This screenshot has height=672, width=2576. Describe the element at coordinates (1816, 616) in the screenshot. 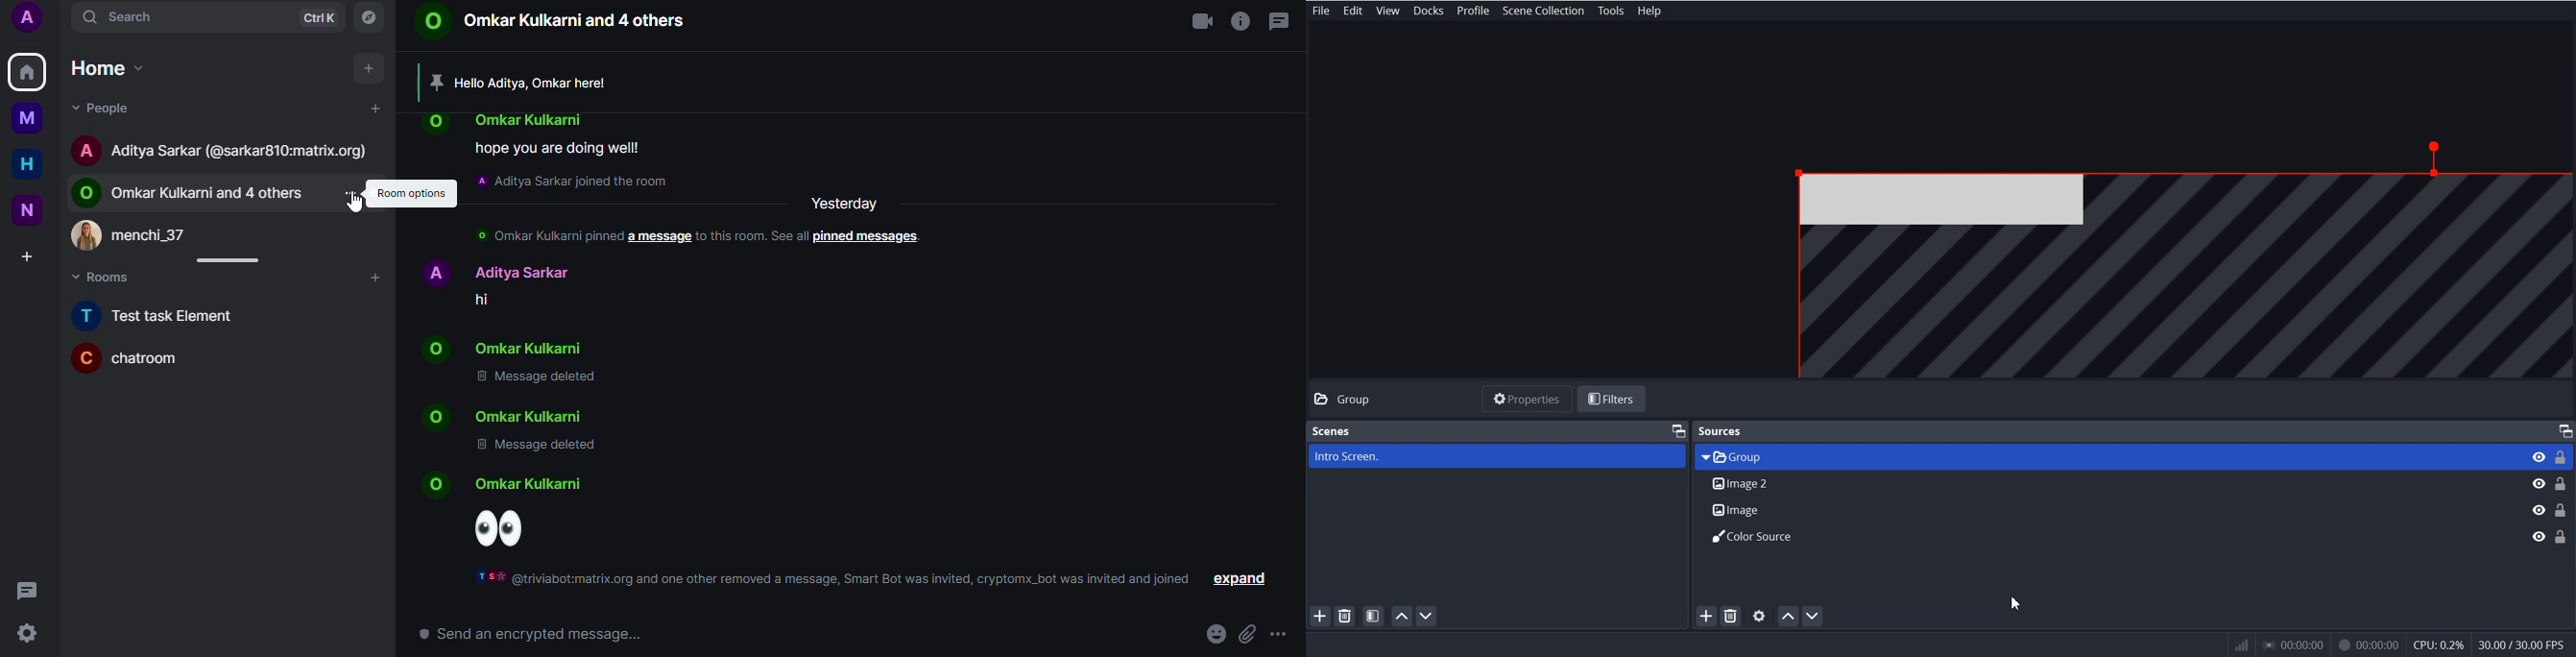

I see `Move Scene down` at that location.